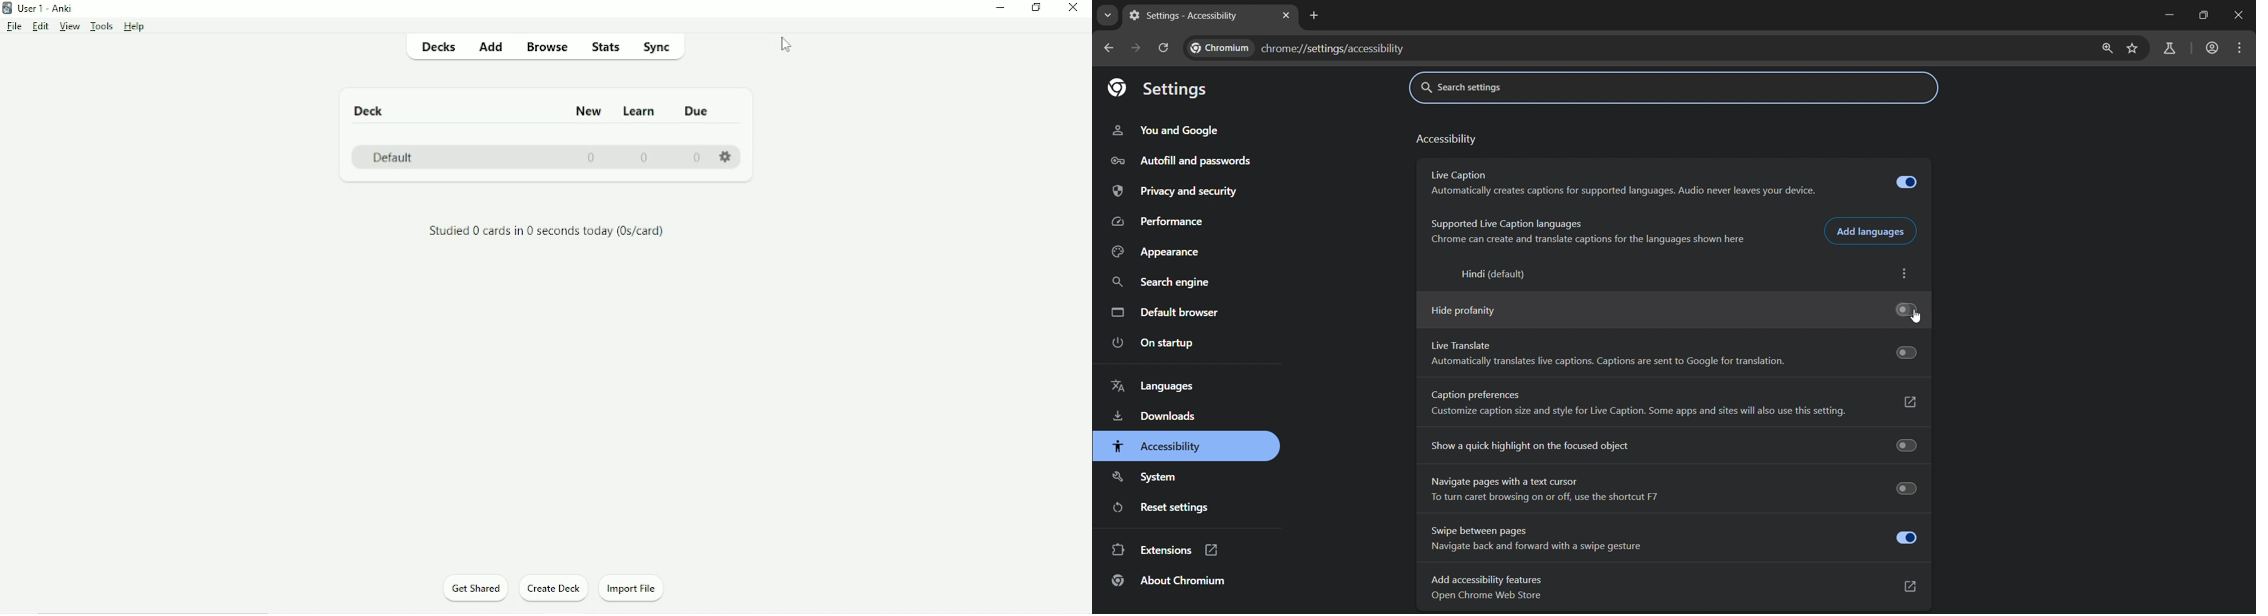  Describe the element at coordinates (697, 158) in the screenshot. I see `0` at that location.